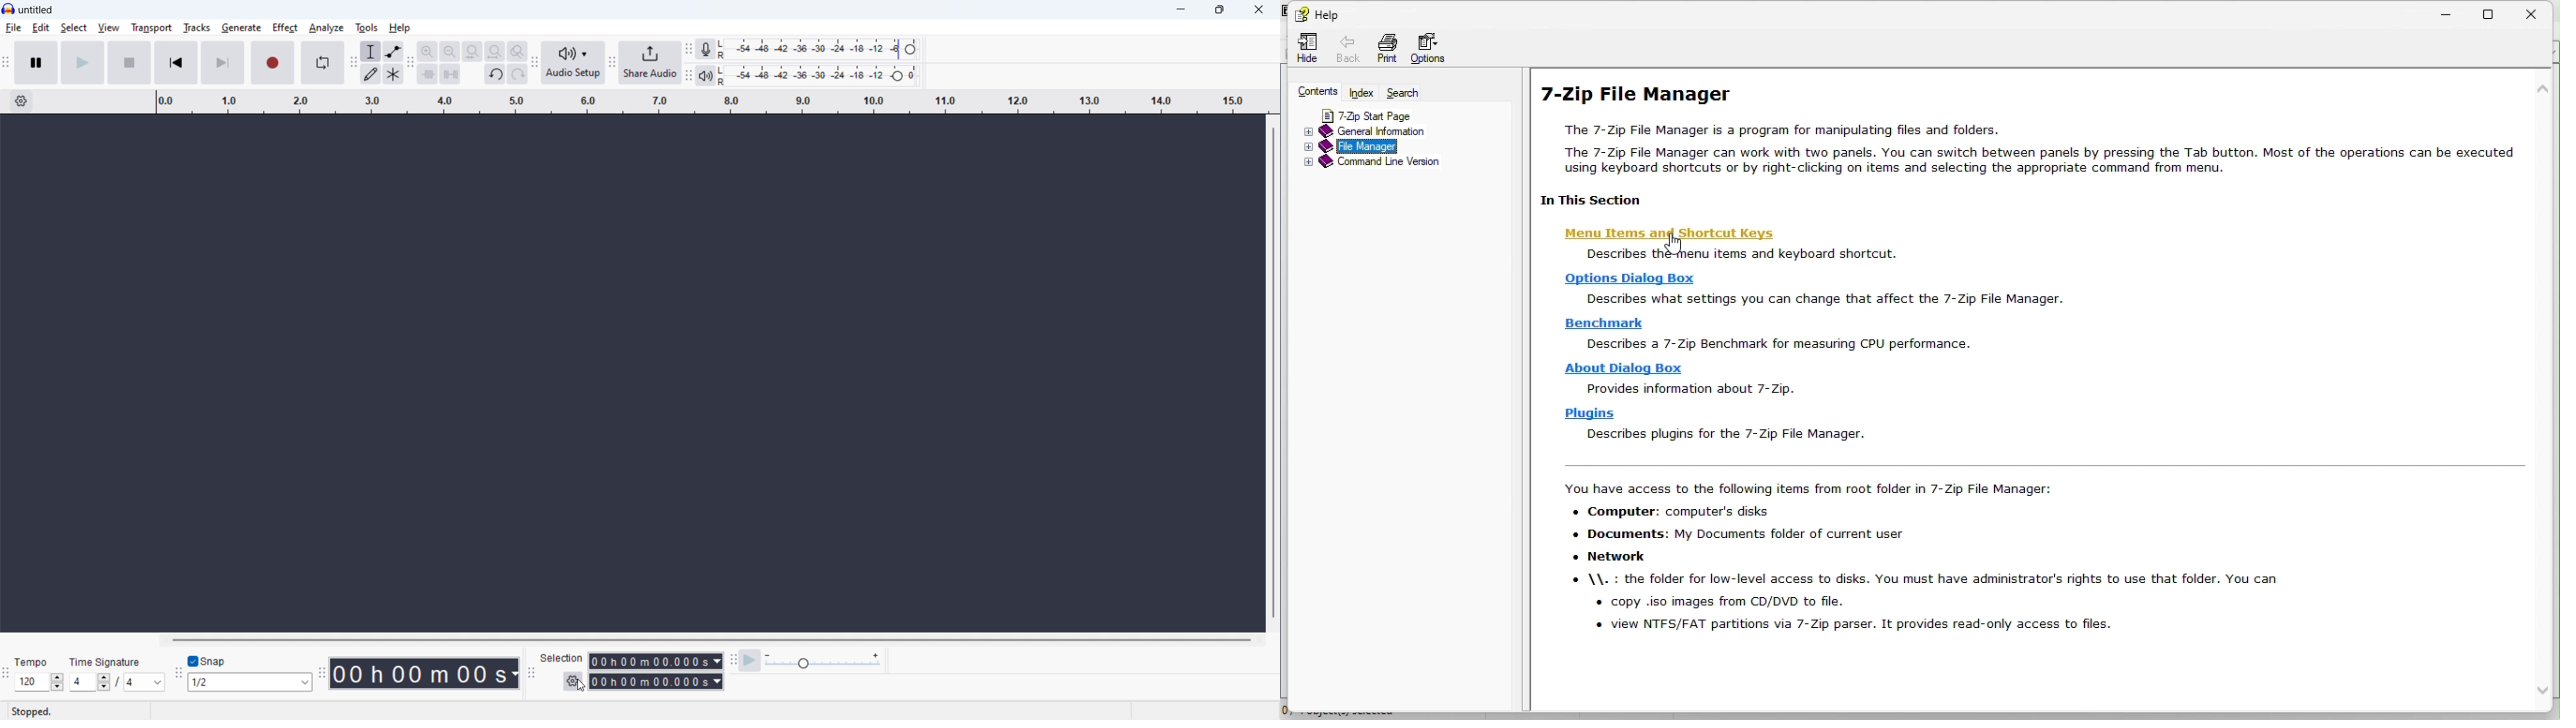 The image size is (2576, 728). What do you see at coordinates (518, 51) in the screenshot?
I see `toggle zoom` at bounding box center [518, 51].